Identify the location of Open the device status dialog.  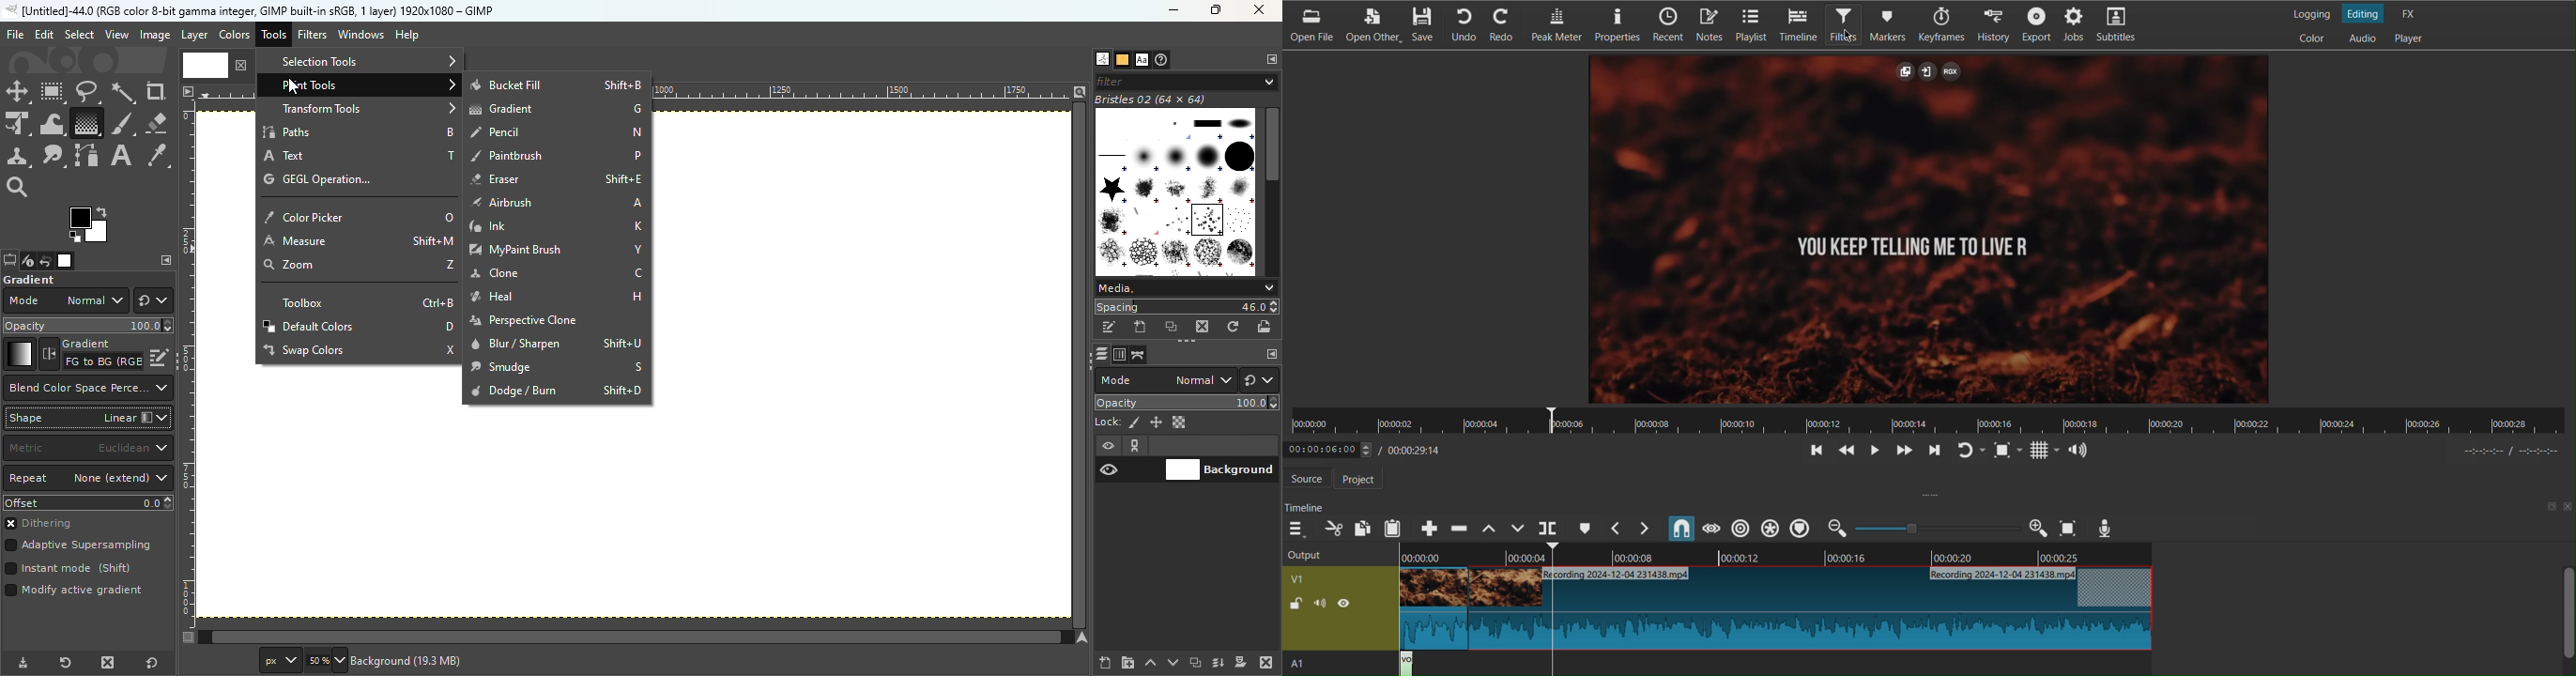
(26, 262).